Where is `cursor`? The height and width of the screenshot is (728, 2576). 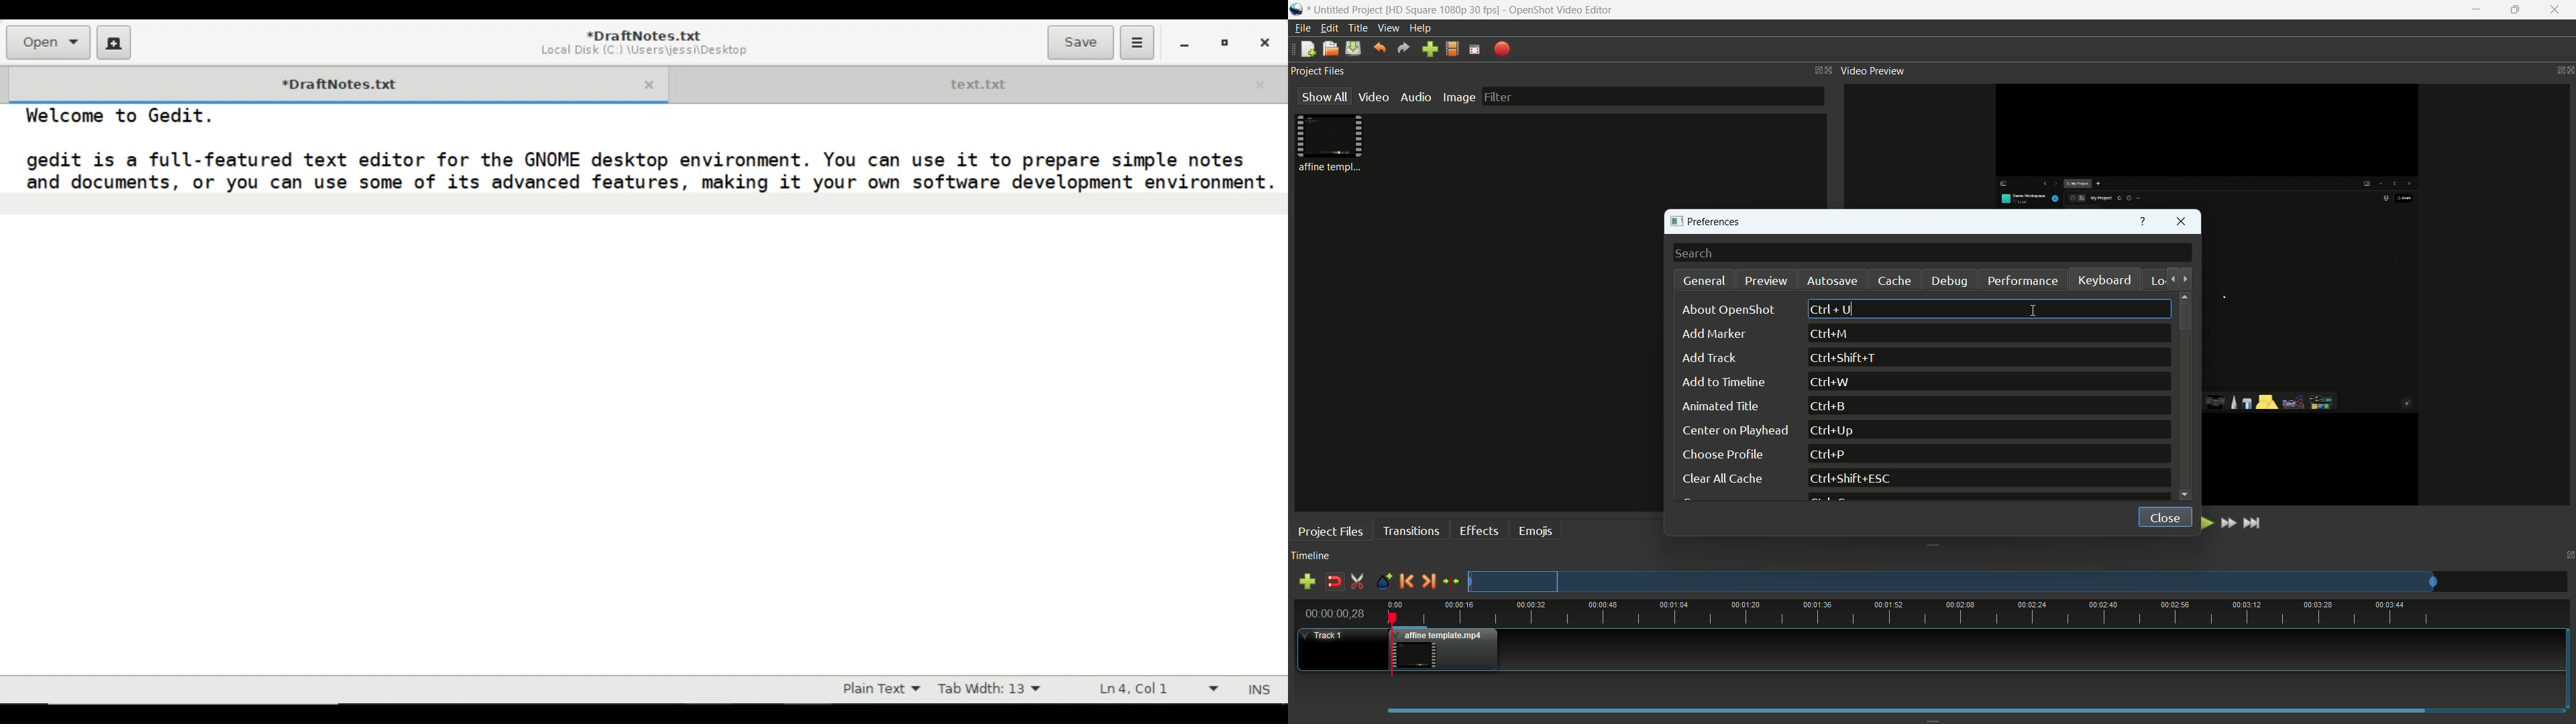
cursor is located at coordinates (2028, 308).